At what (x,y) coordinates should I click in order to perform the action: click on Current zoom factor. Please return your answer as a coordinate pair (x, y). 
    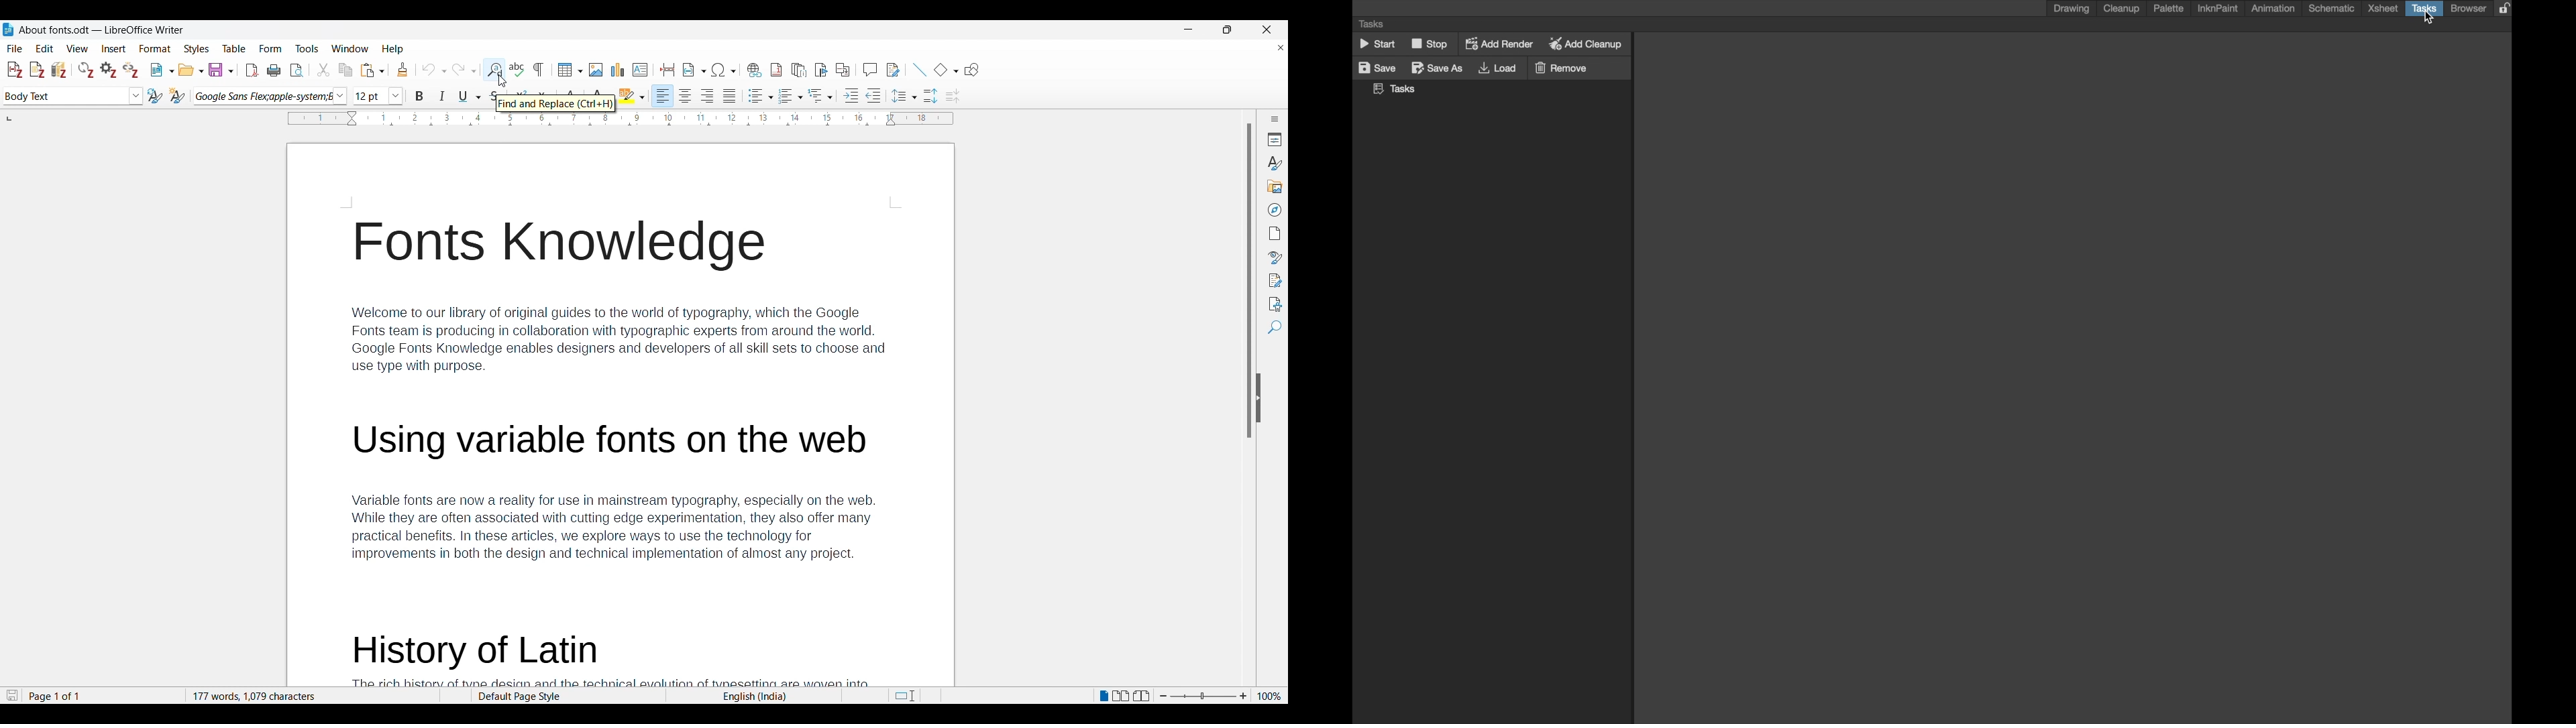
    Looking at the image, I should click on (1269, 697).